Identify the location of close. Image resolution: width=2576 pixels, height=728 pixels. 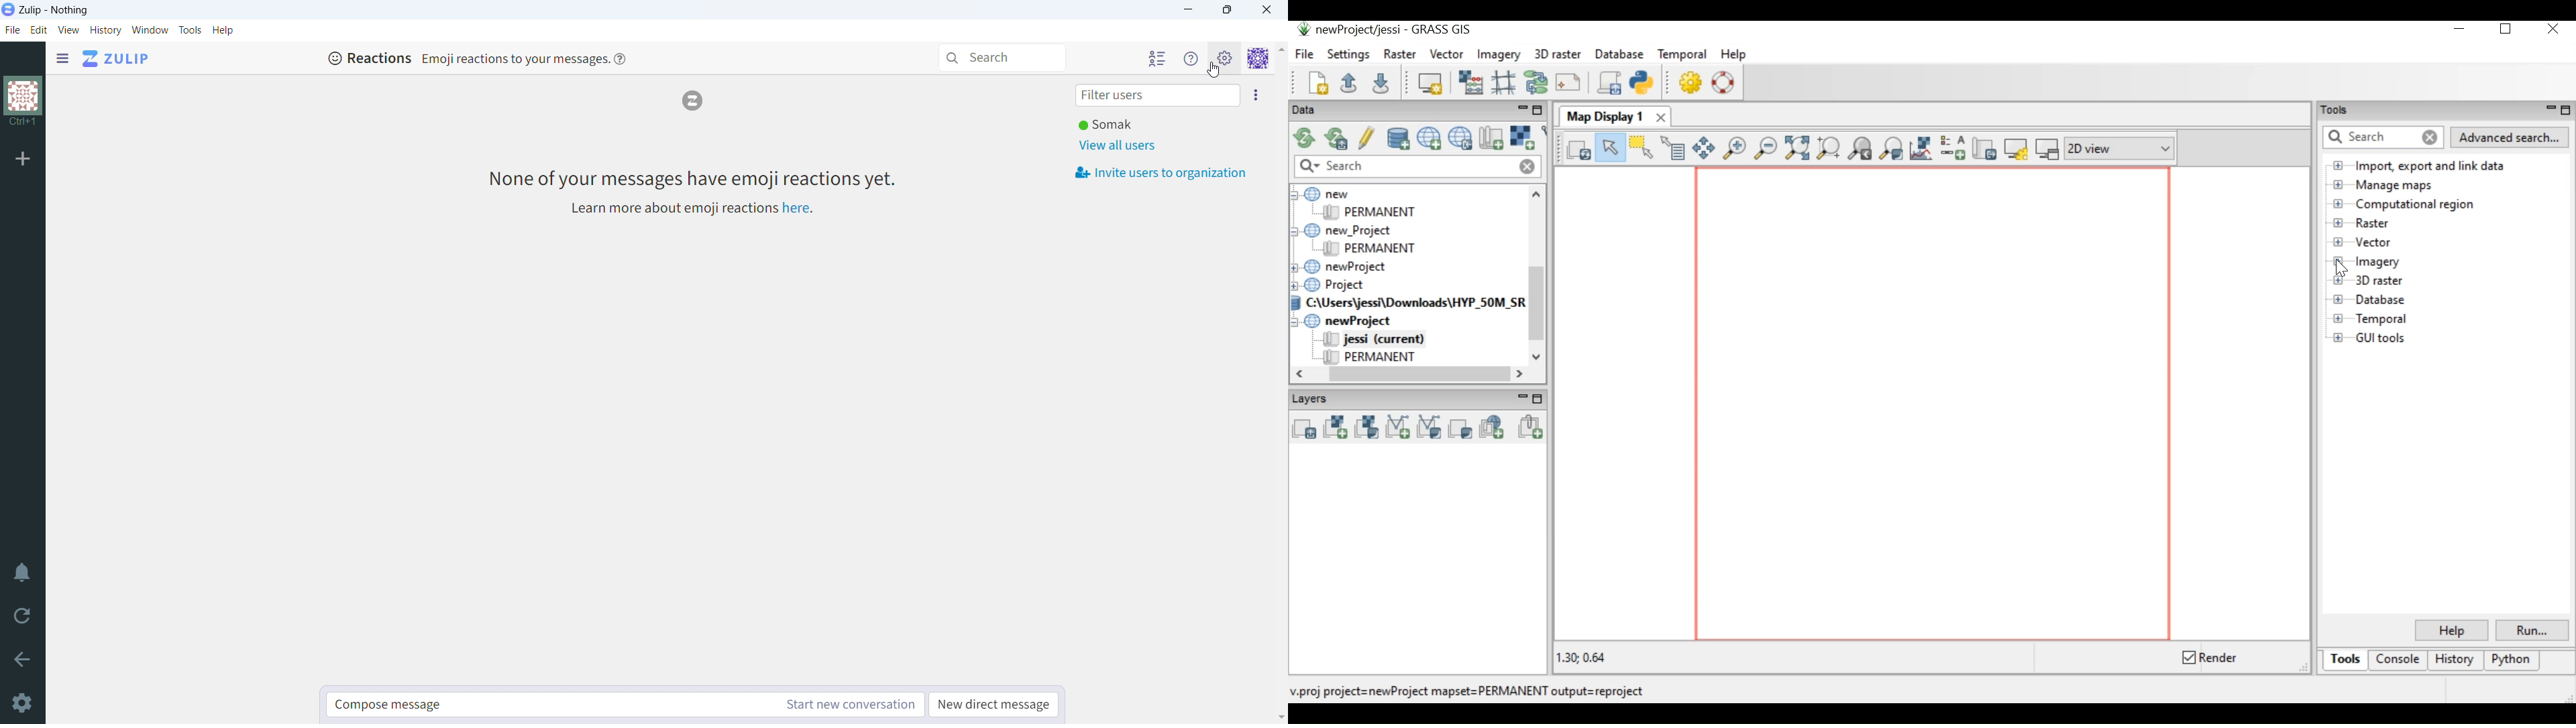
(1266, 10).